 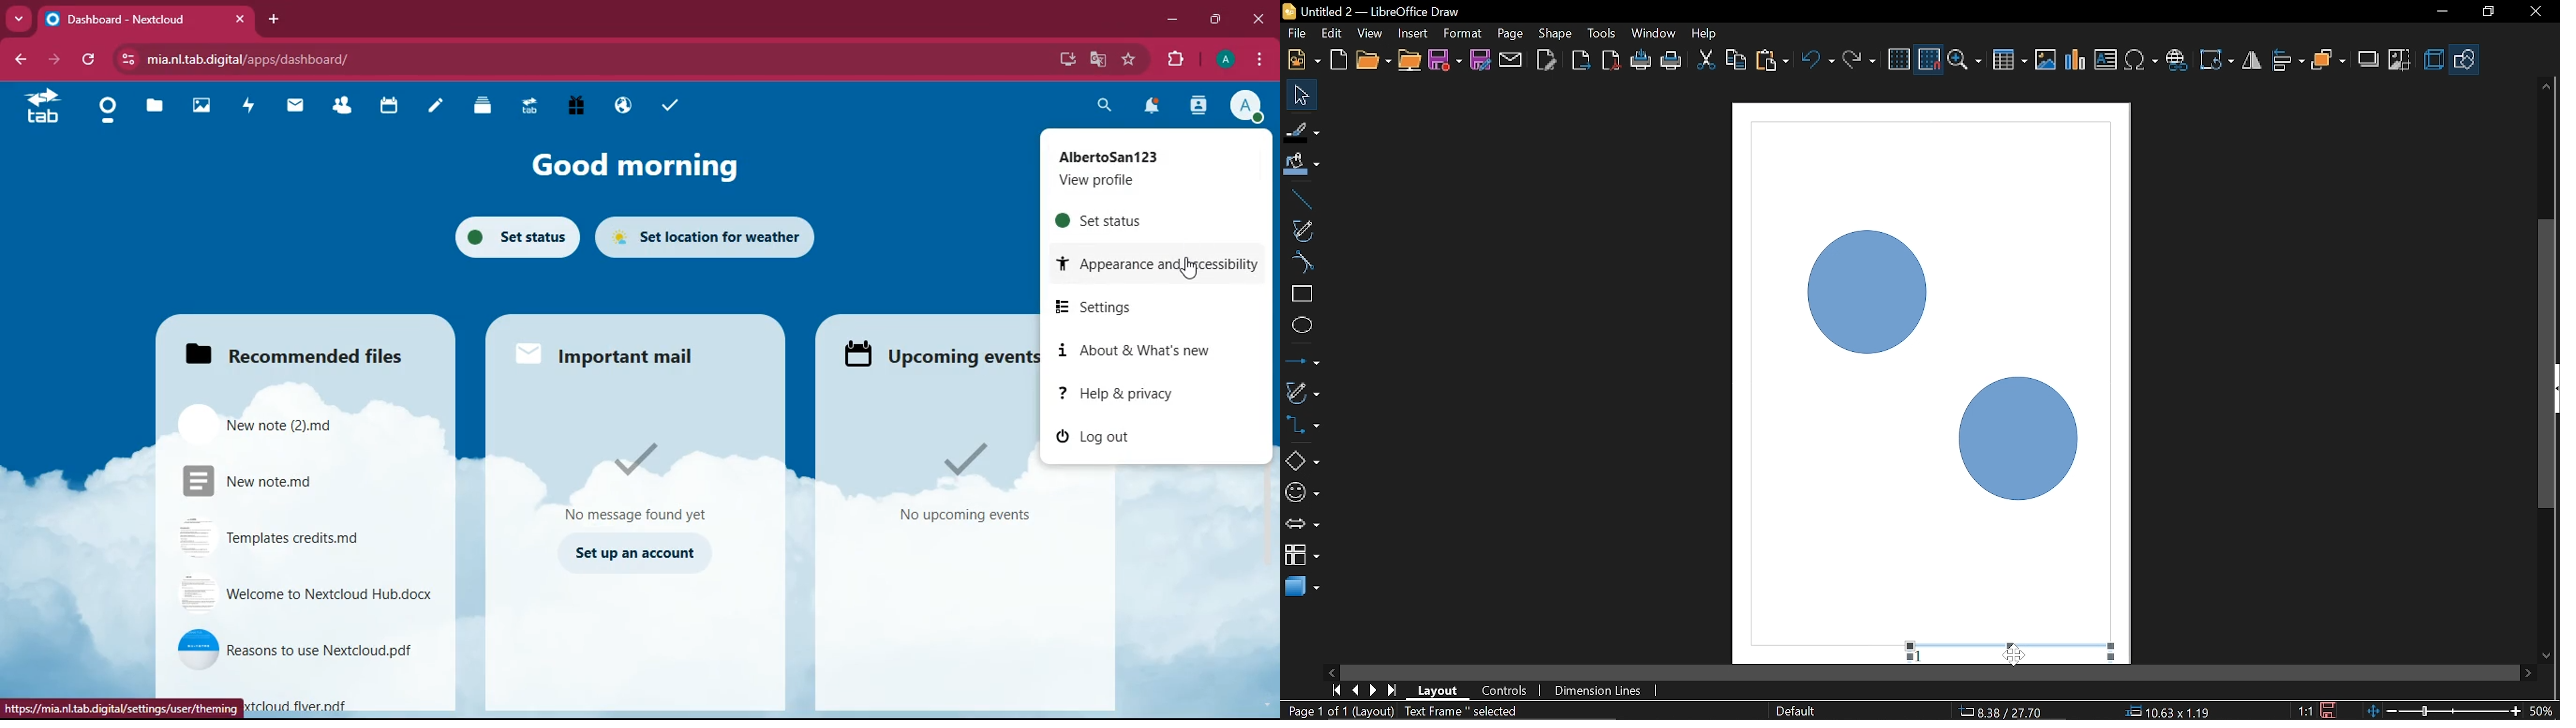 What do you see at coordinates (1930, 60) in the screenshot?
I see `snap to grid` at bounding box center [1930, 60].